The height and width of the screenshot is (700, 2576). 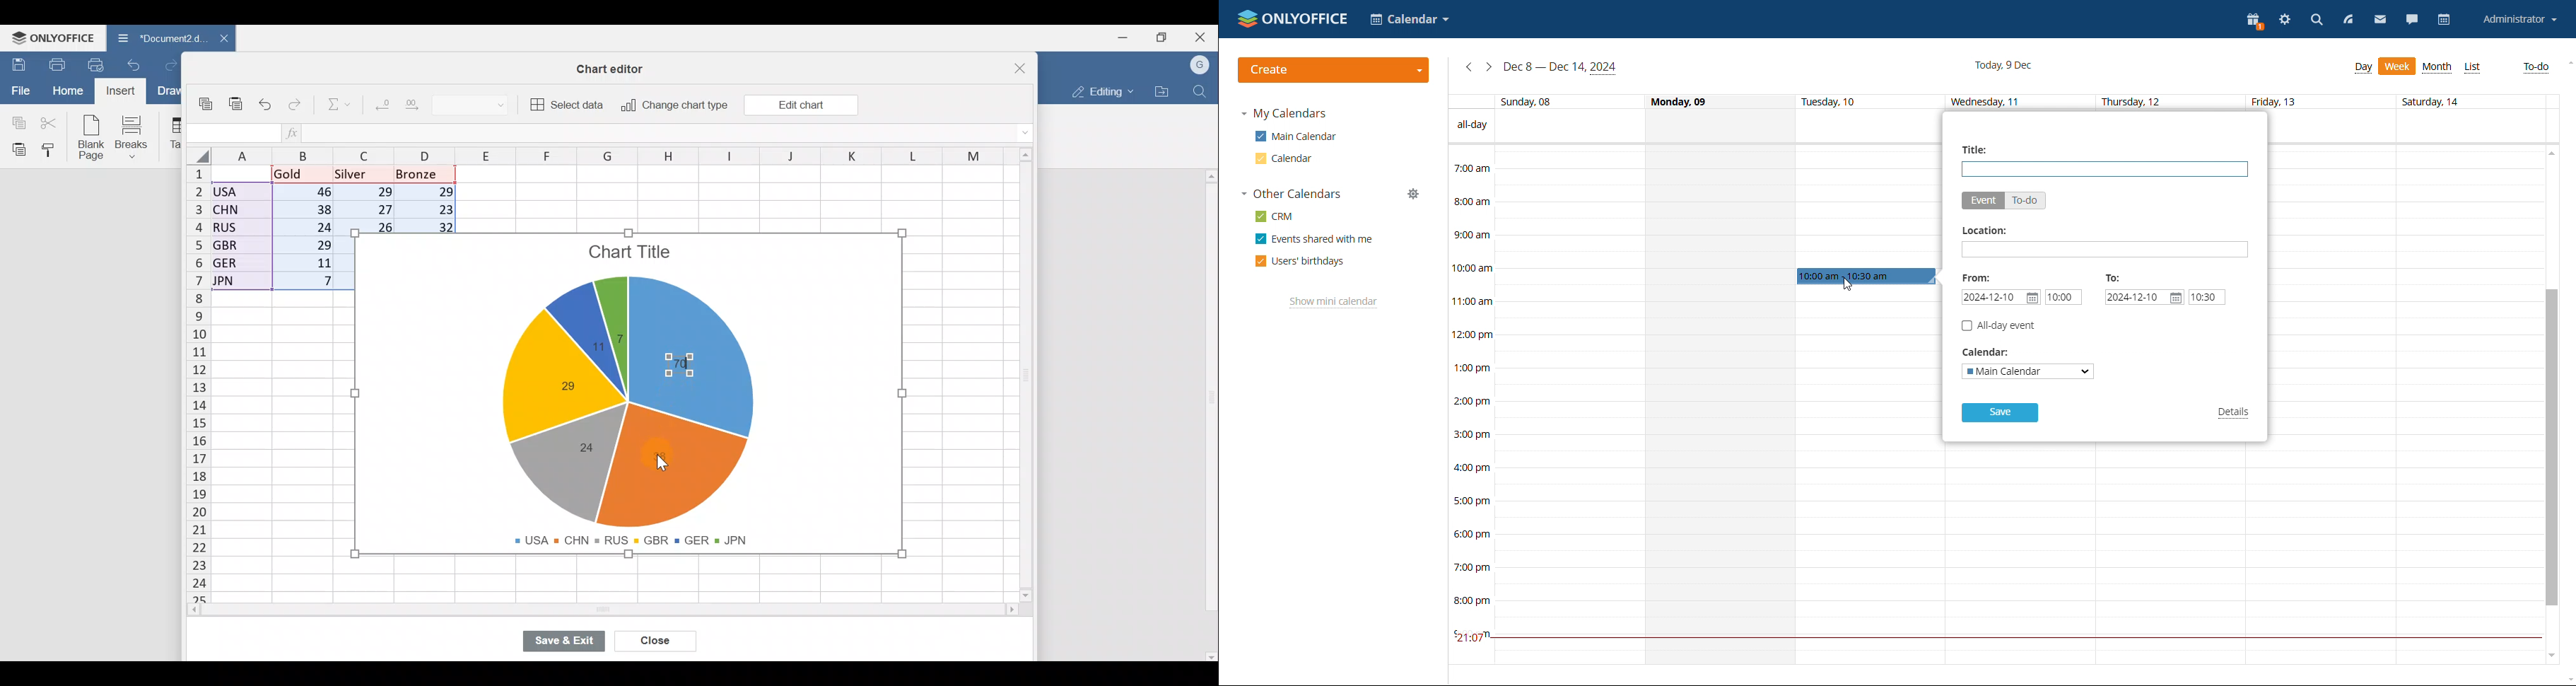 I want to click on Close, so click(x=1204, y=36).